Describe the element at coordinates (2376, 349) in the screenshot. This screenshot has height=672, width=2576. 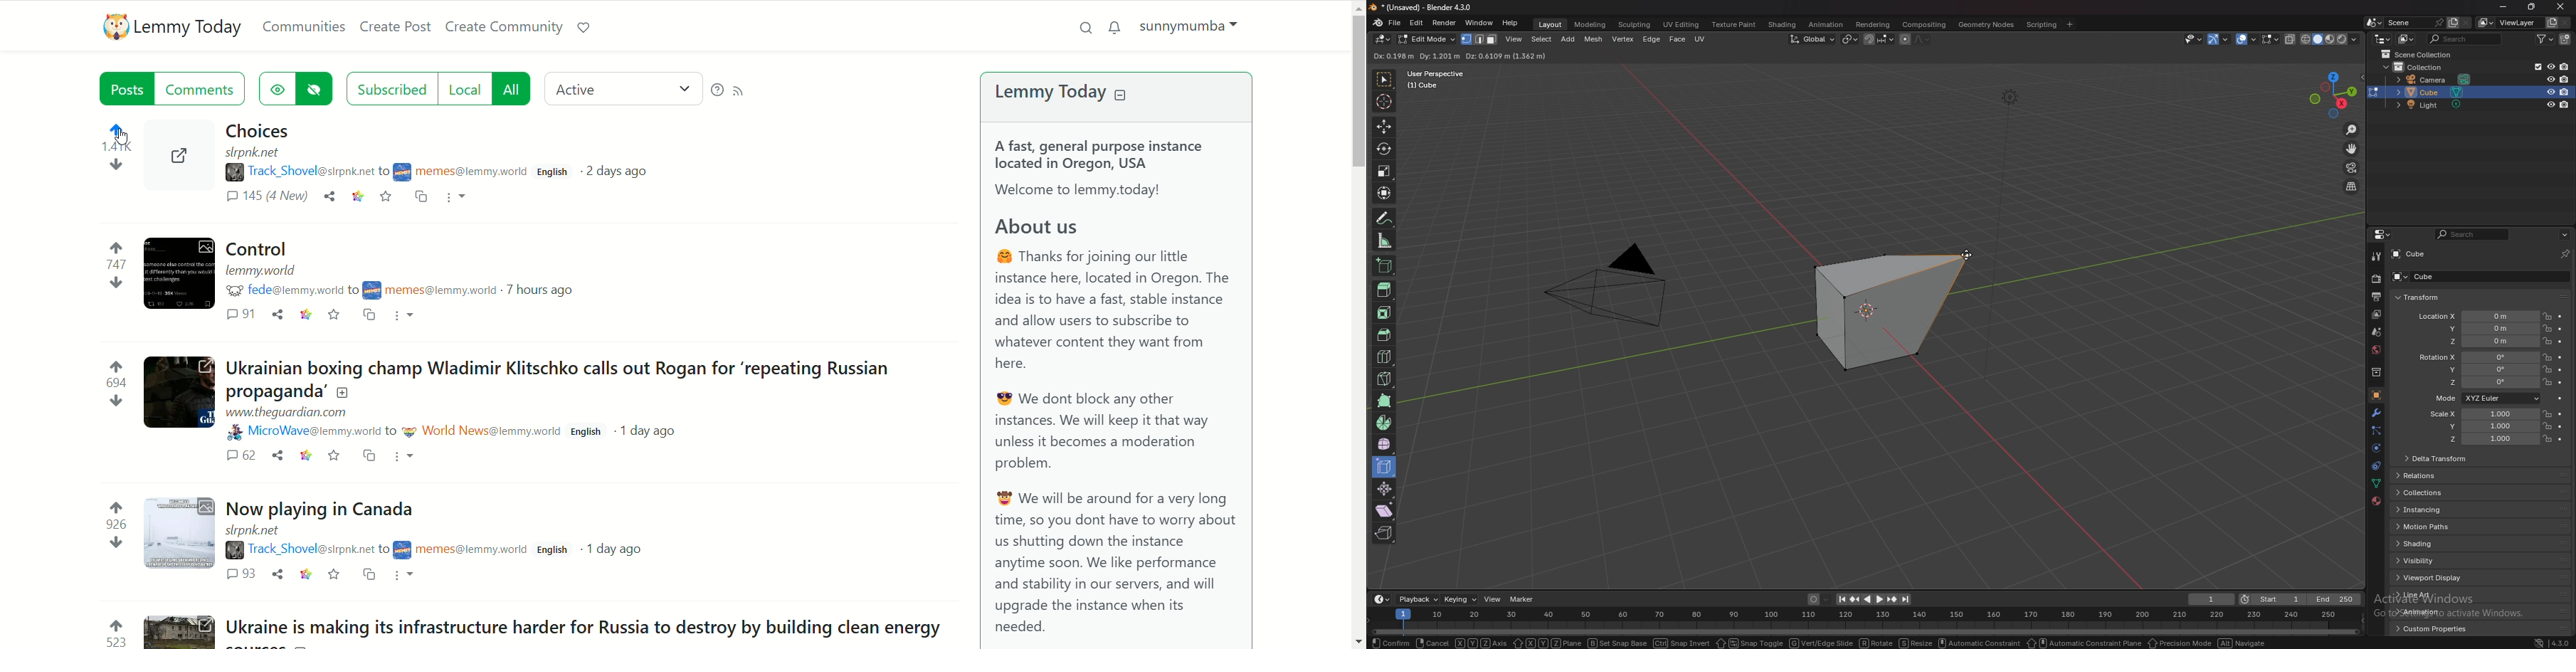
I see `world` at that location.